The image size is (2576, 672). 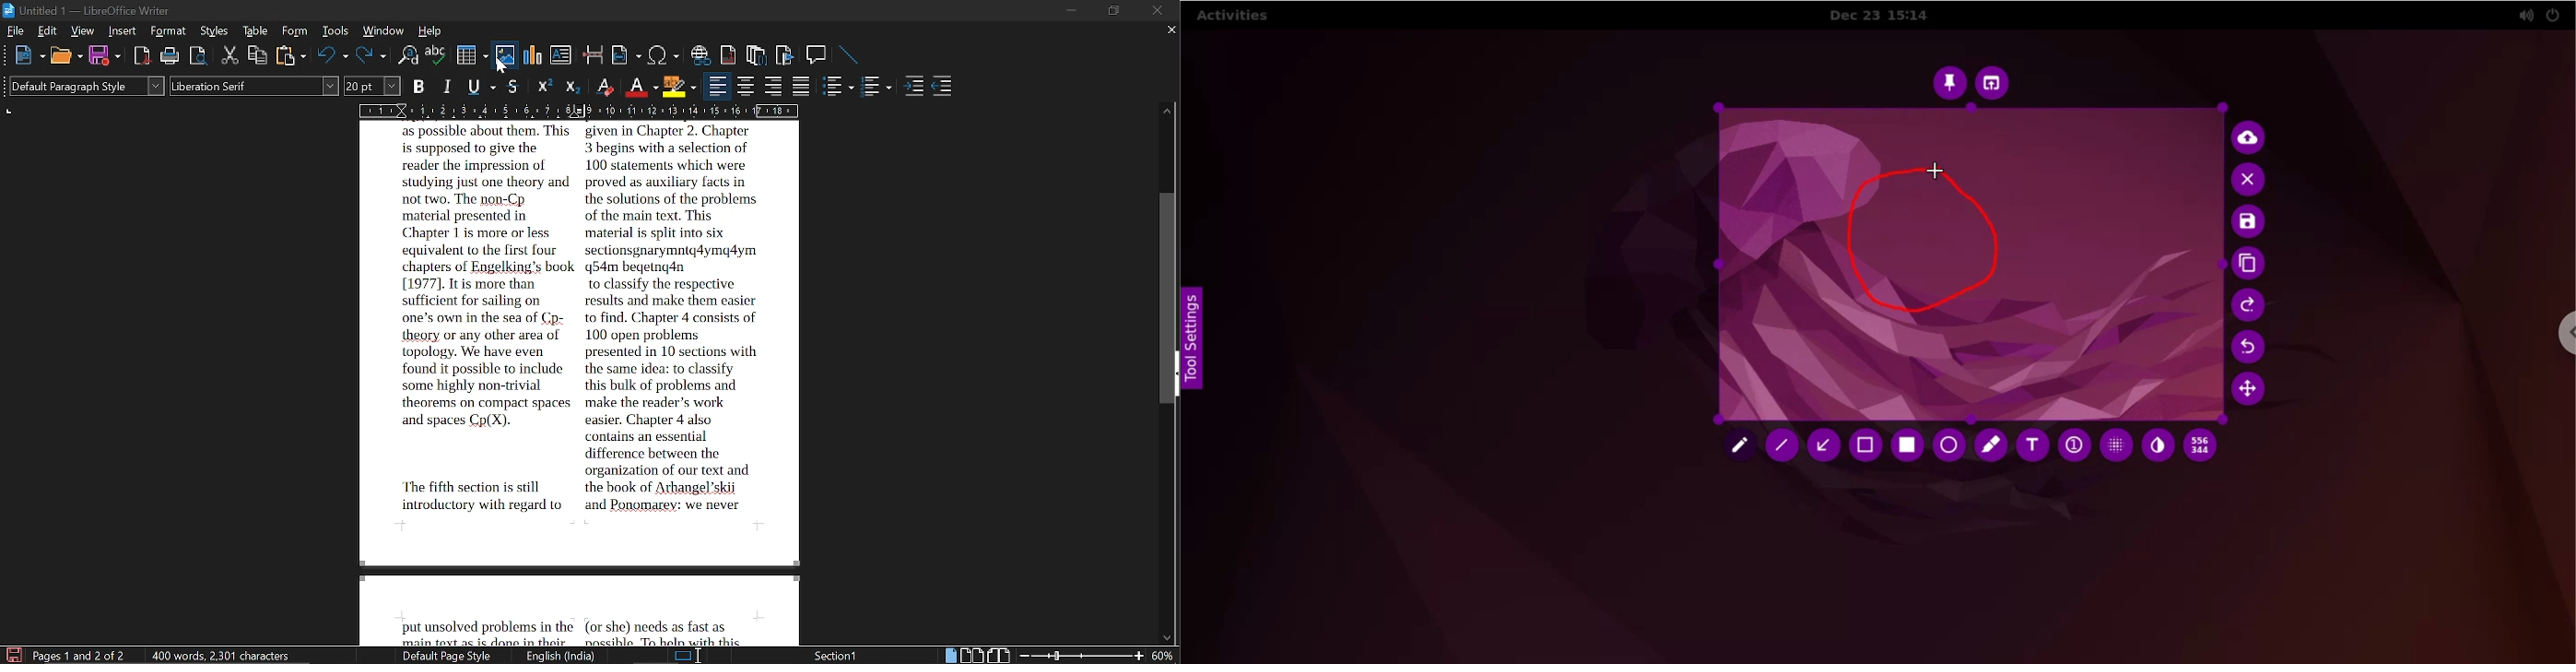 What do you see at coordinates (503, 53) in the screenshot?
I see `insert image` at bounding box center [503, 53].